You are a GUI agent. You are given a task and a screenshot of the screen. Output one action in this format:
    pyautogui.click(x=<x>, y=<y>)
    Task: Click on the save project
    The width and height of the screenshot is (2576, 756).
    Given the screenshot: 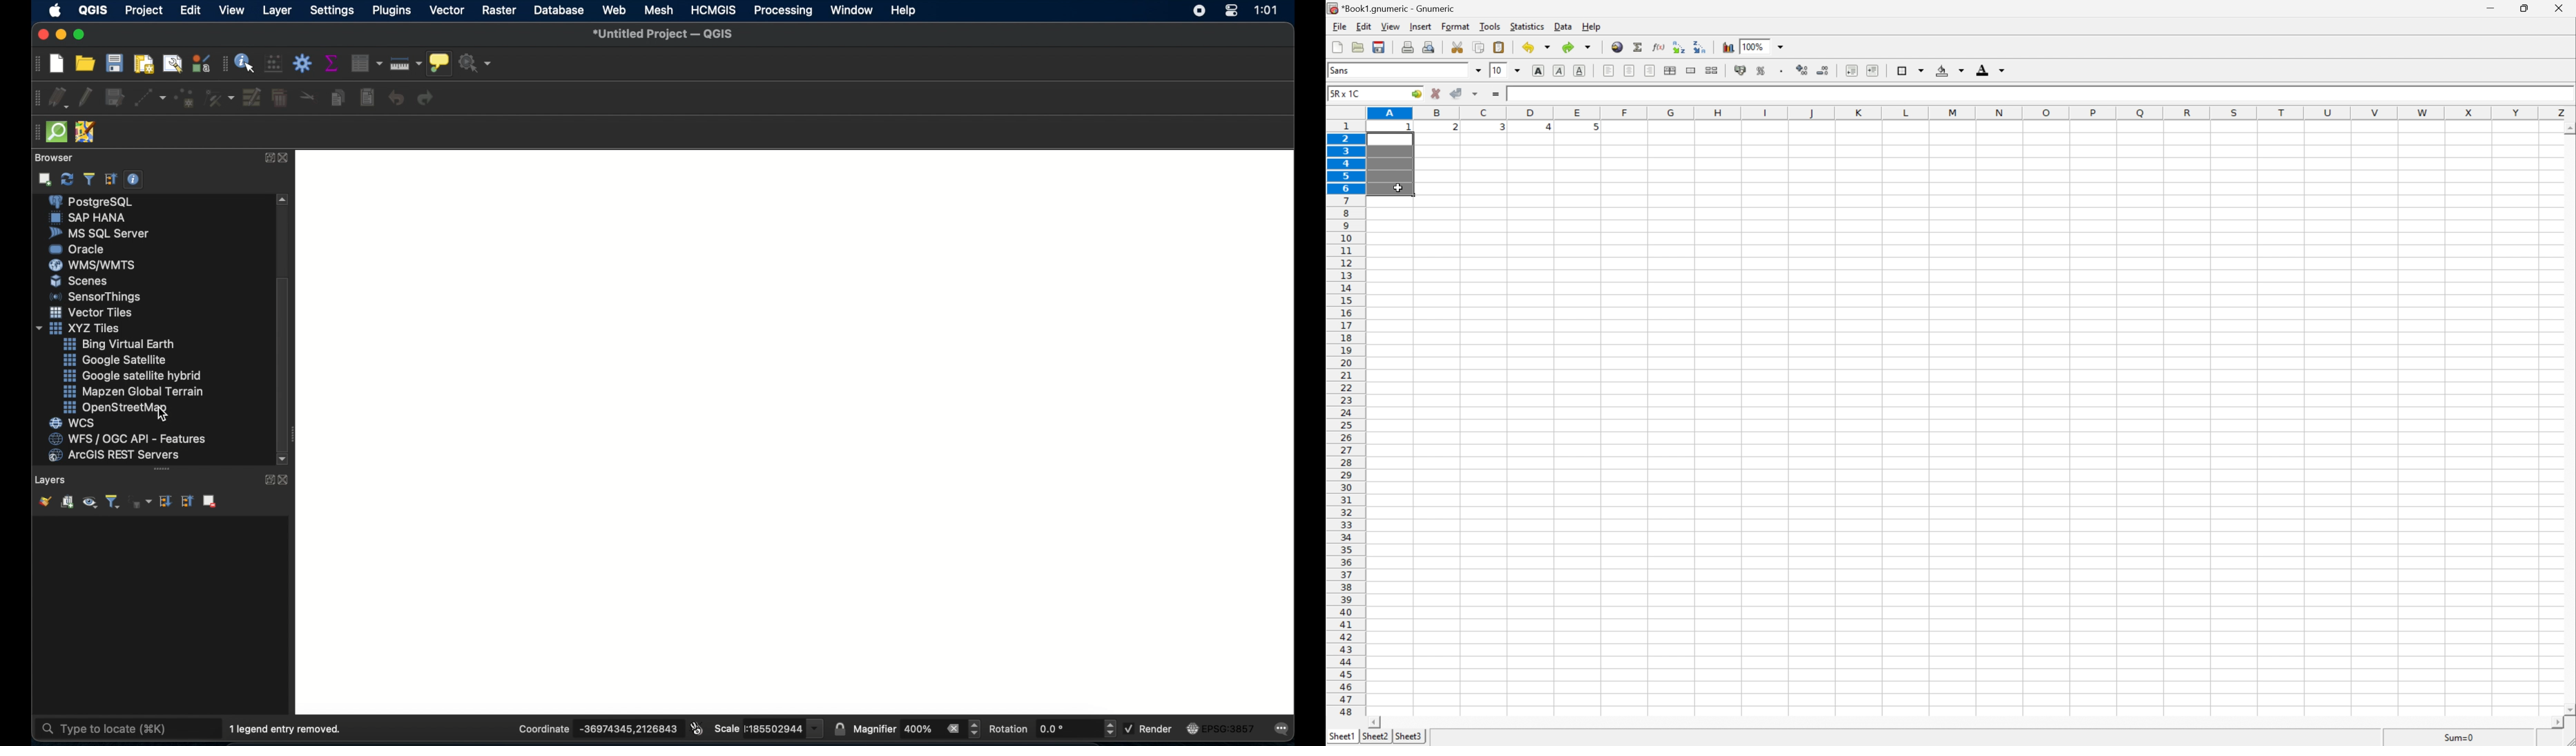 What is the action you would take?
    pyautogui.click(x=115, y=65)
    